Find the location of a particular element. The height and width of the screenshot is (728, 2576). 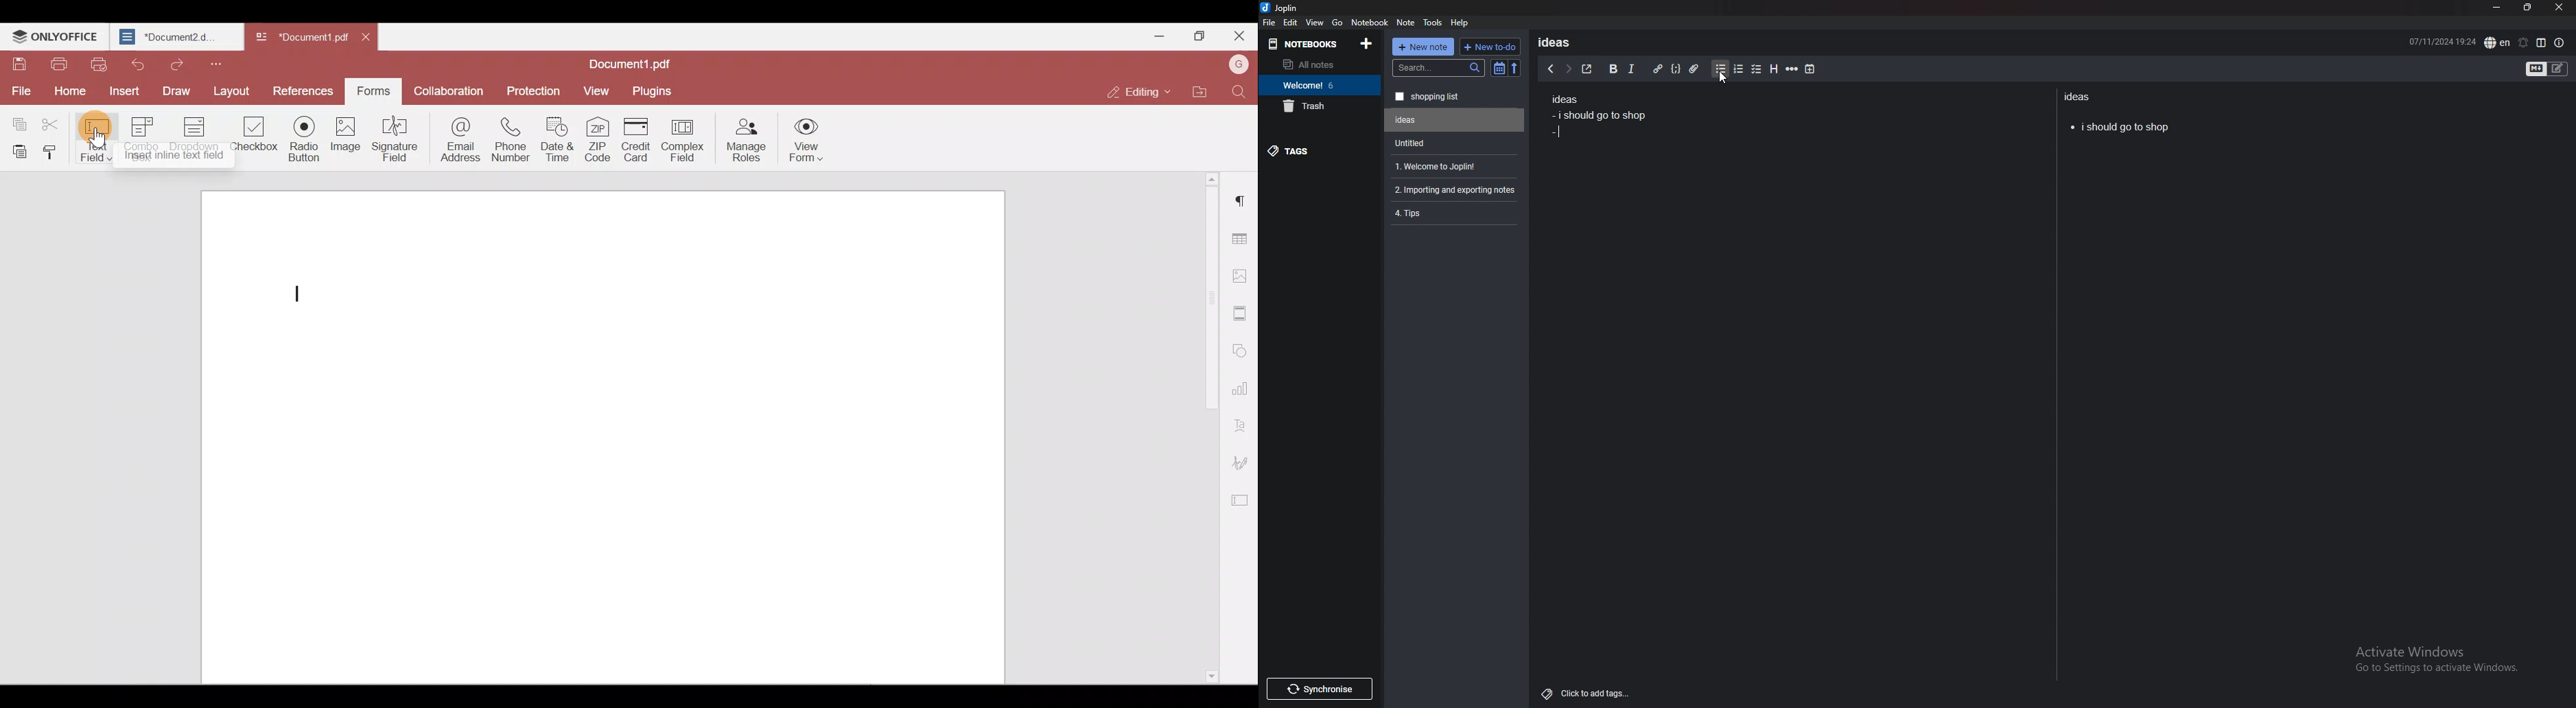

toggle external editor is located at coordinates (1587, 69).